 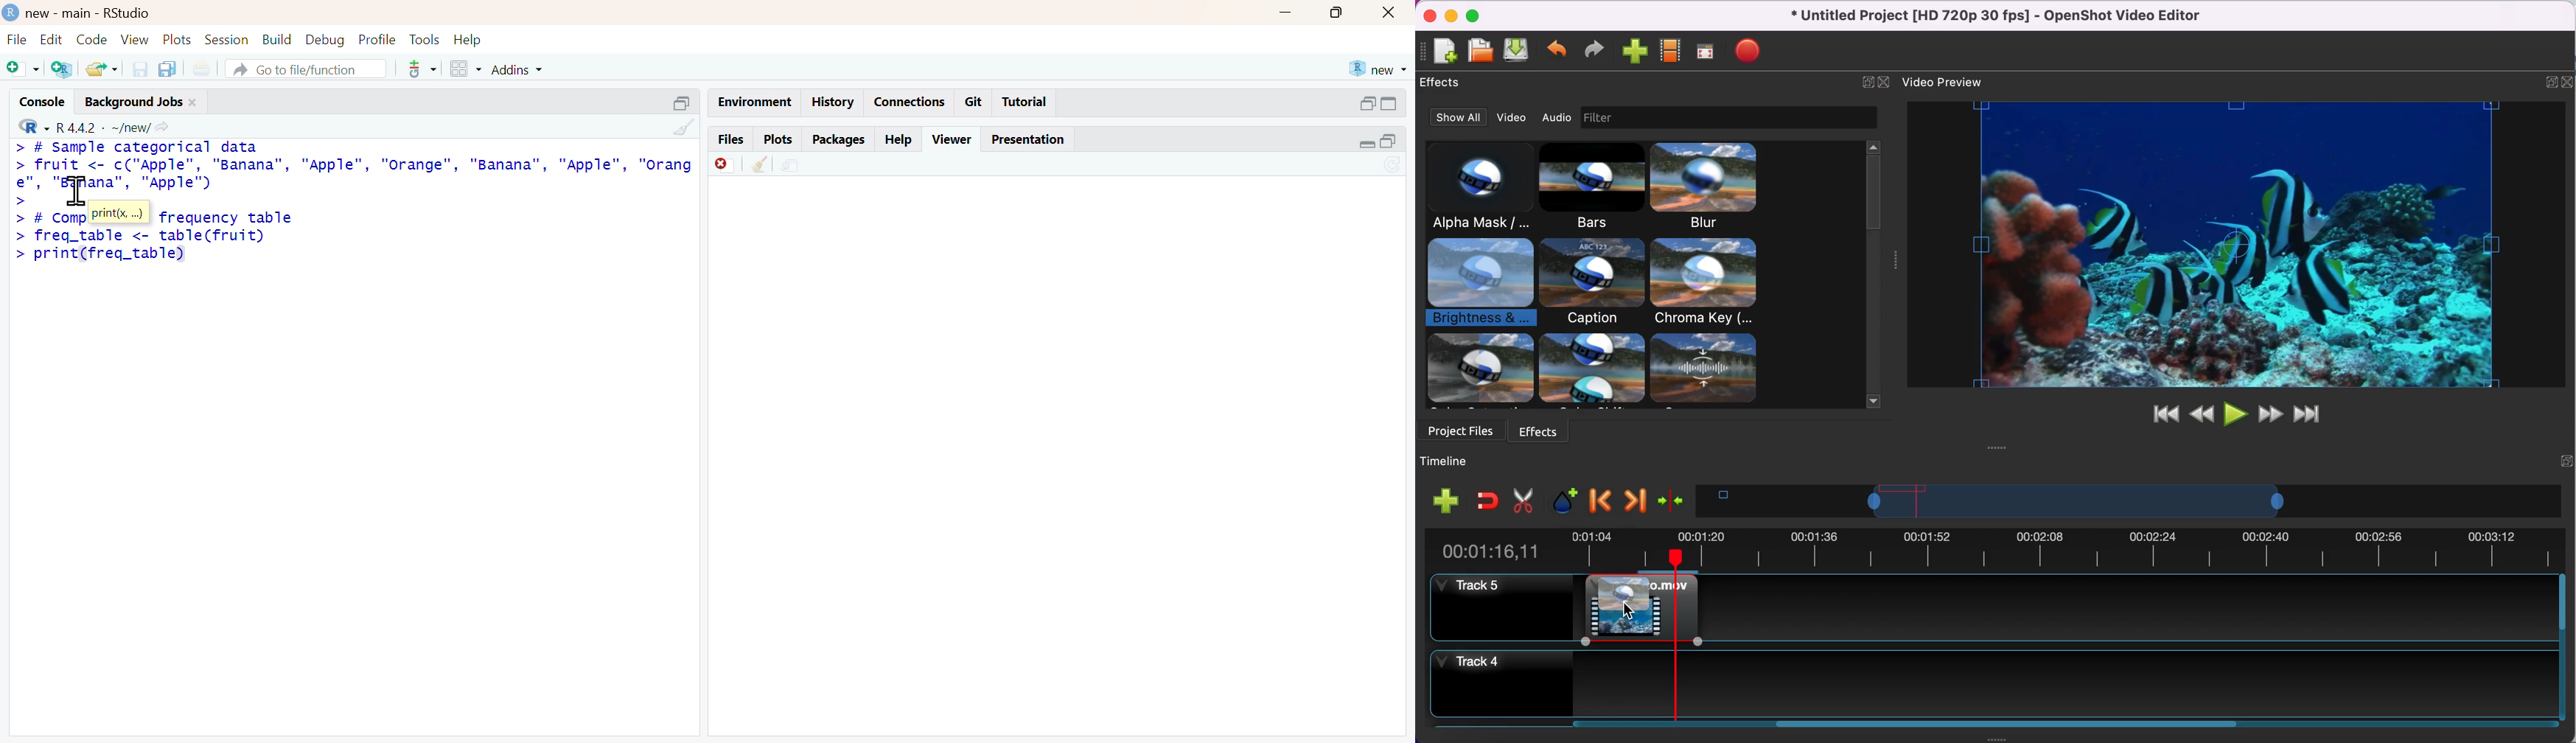 I want to click on expand, so click(x=1361, y=144).